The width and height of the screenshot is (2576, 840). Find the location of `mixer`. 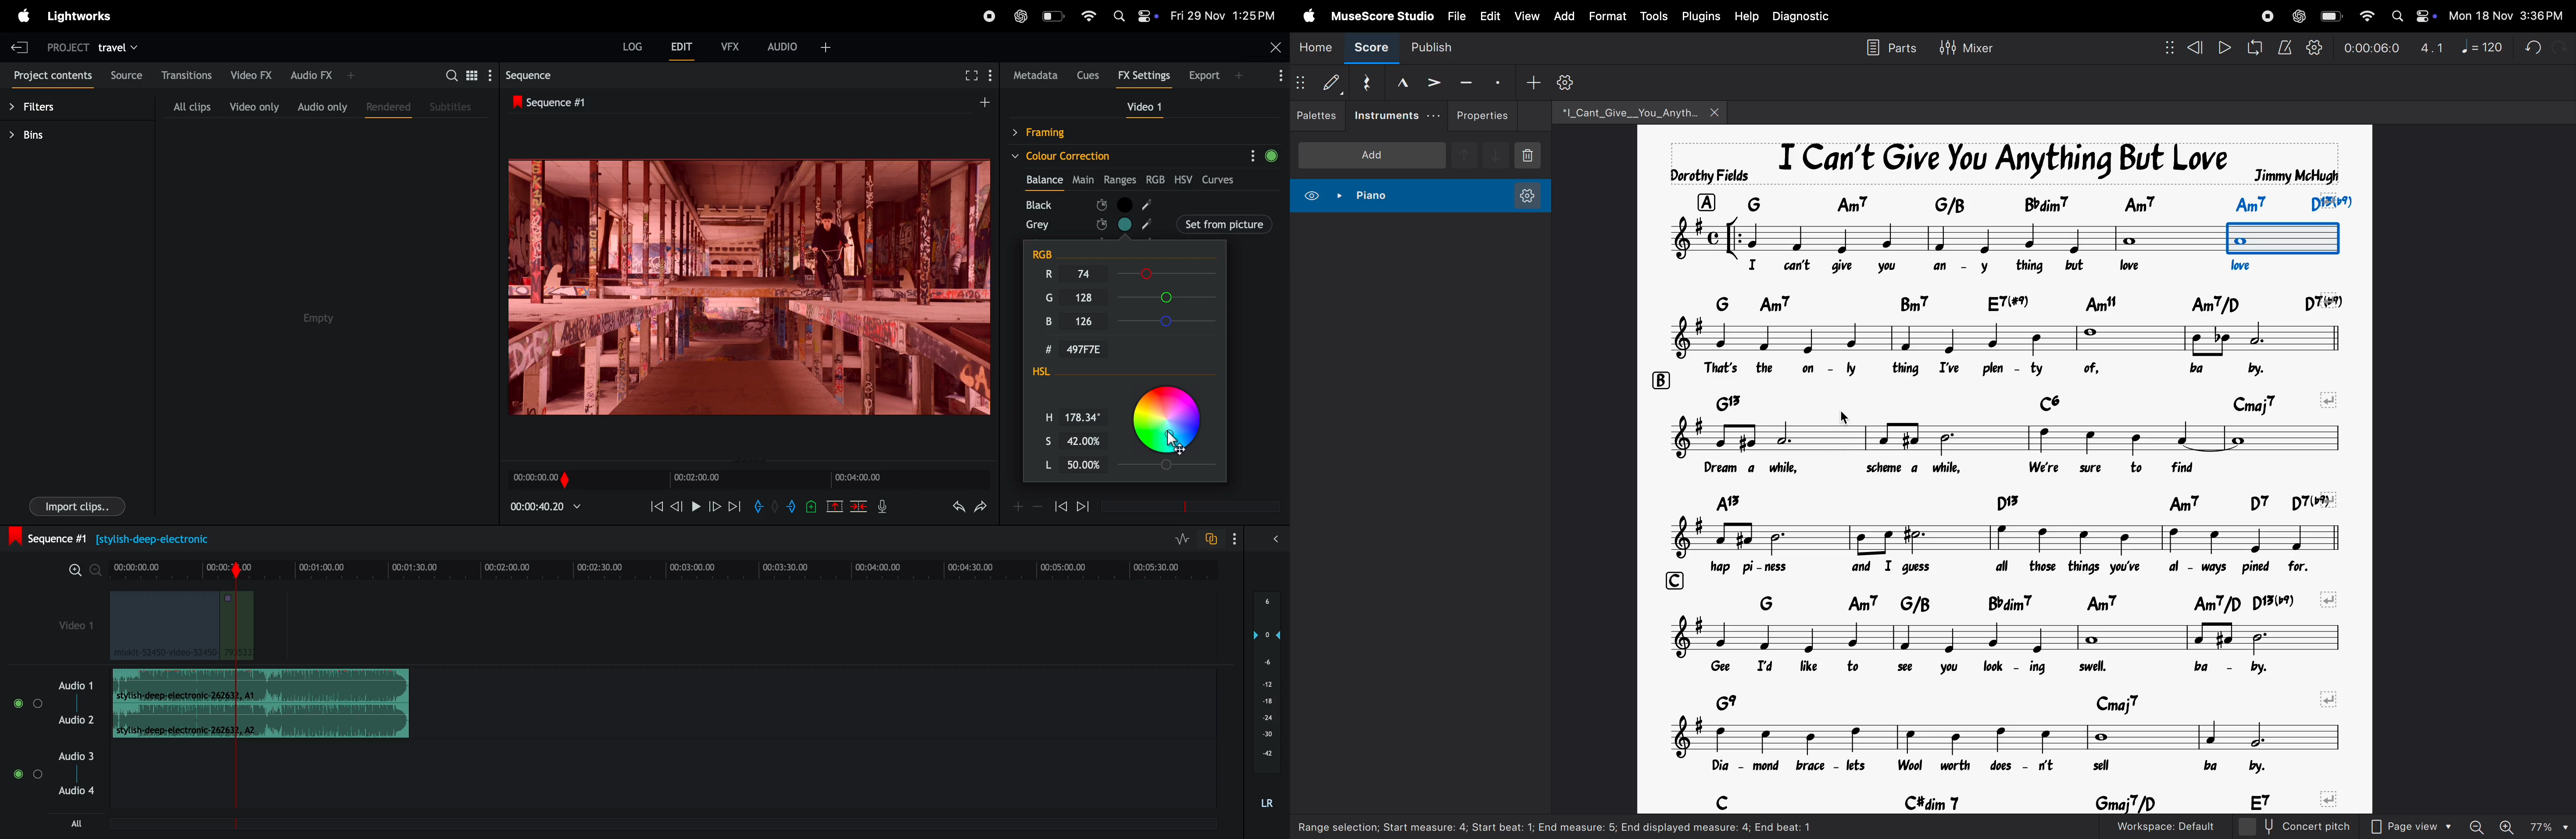

mixer is located at coordinates (1964, 46).